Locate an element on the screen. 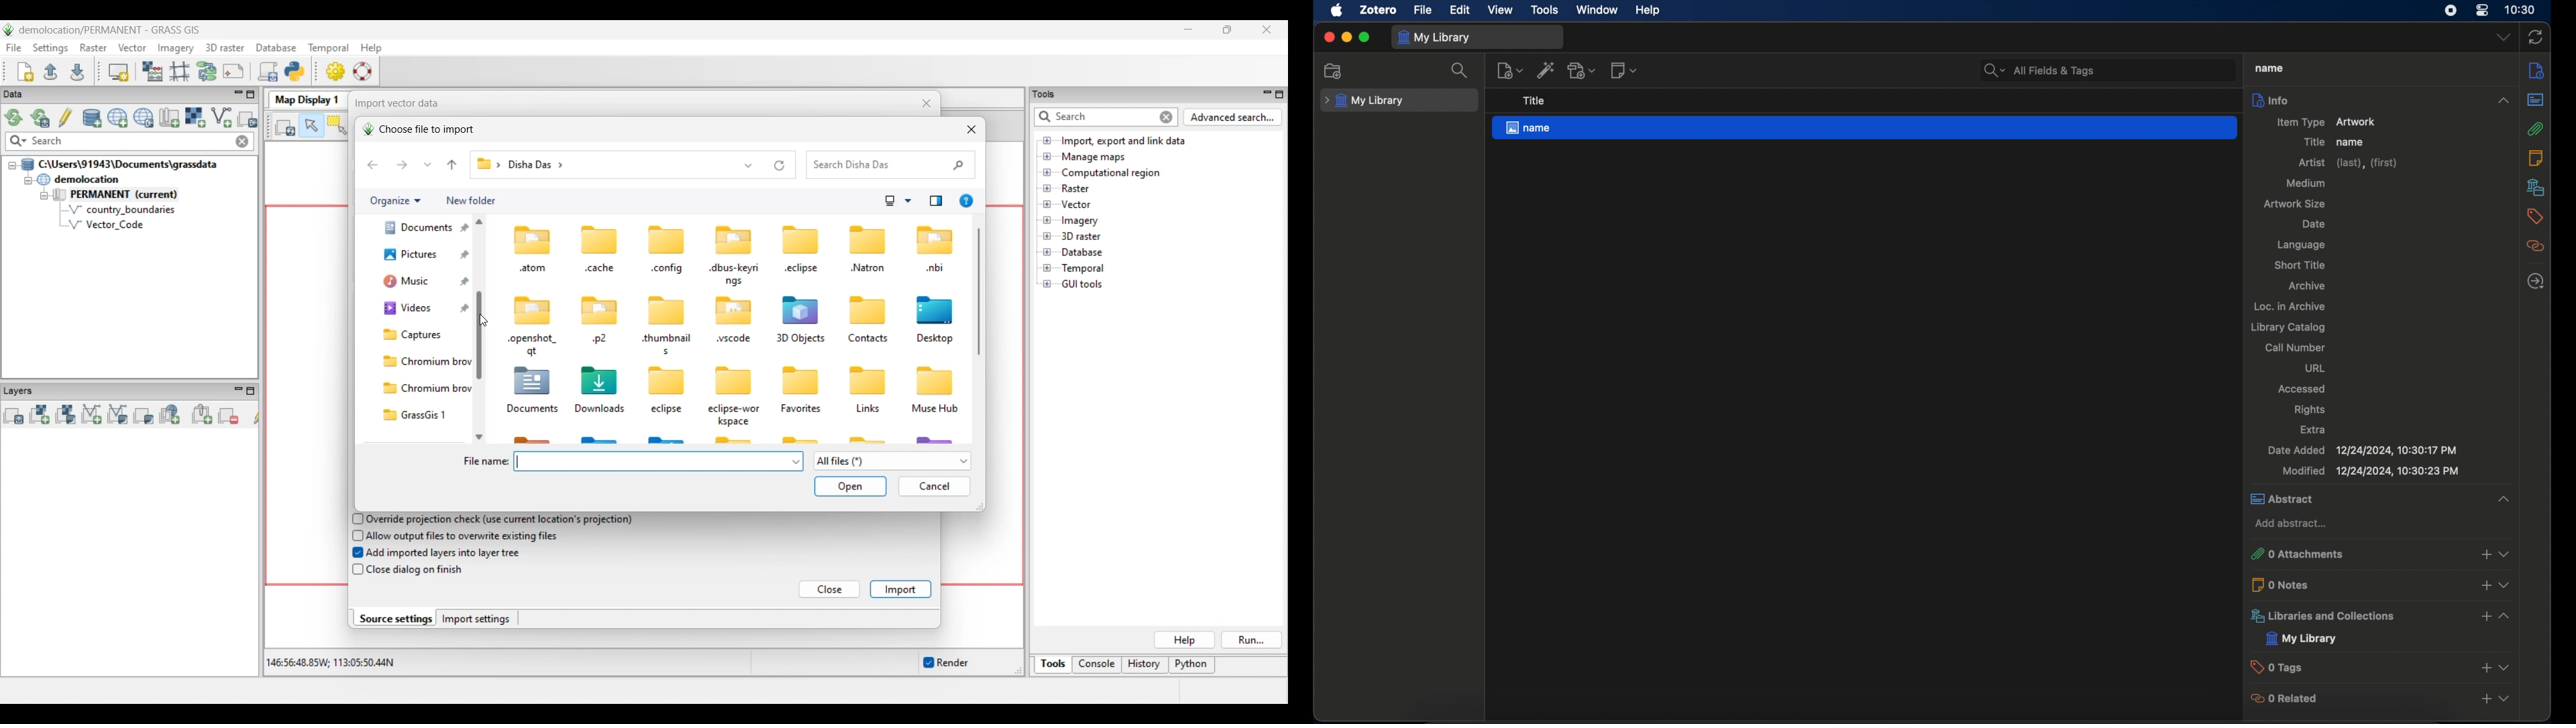 This screenshot has height=728, width=2576. medium is located at coordinates (2306, 182).